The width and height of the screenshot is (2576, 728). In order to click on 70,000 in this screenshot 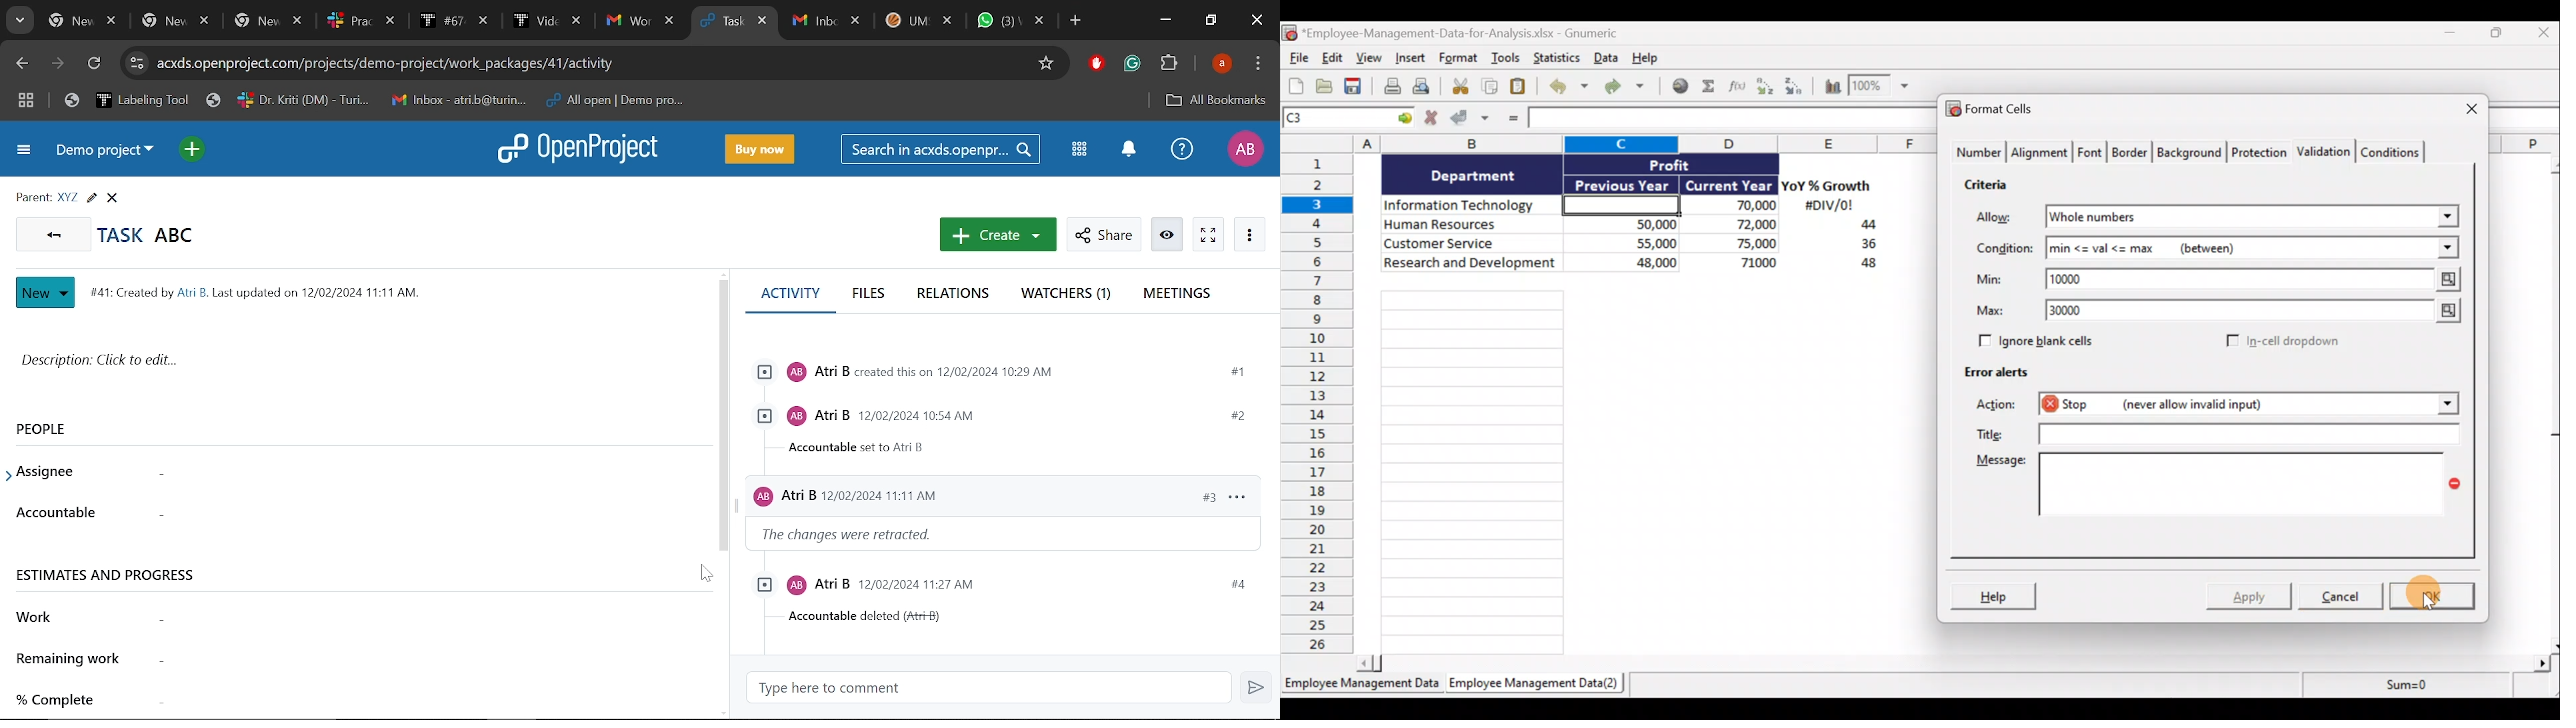, I will do `click(1736, 206)`.